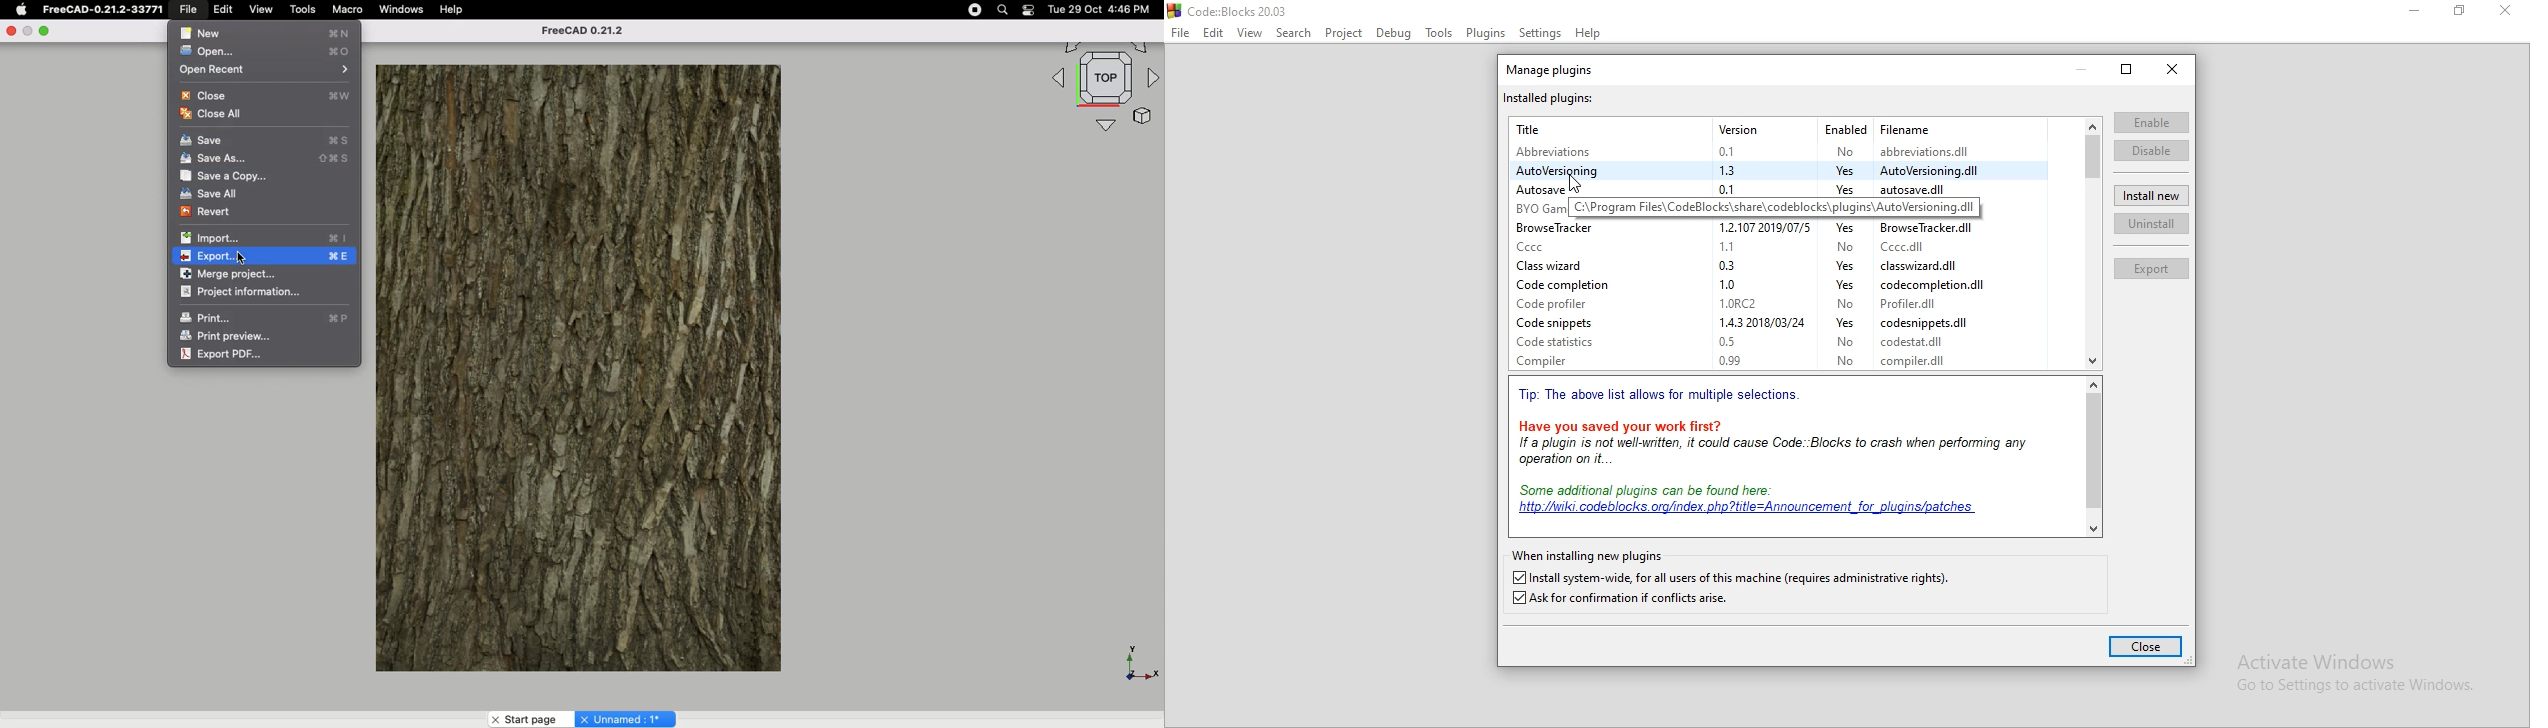 This screenshot has width=2548, height=728. I want to click on Record, so click(971, 10).